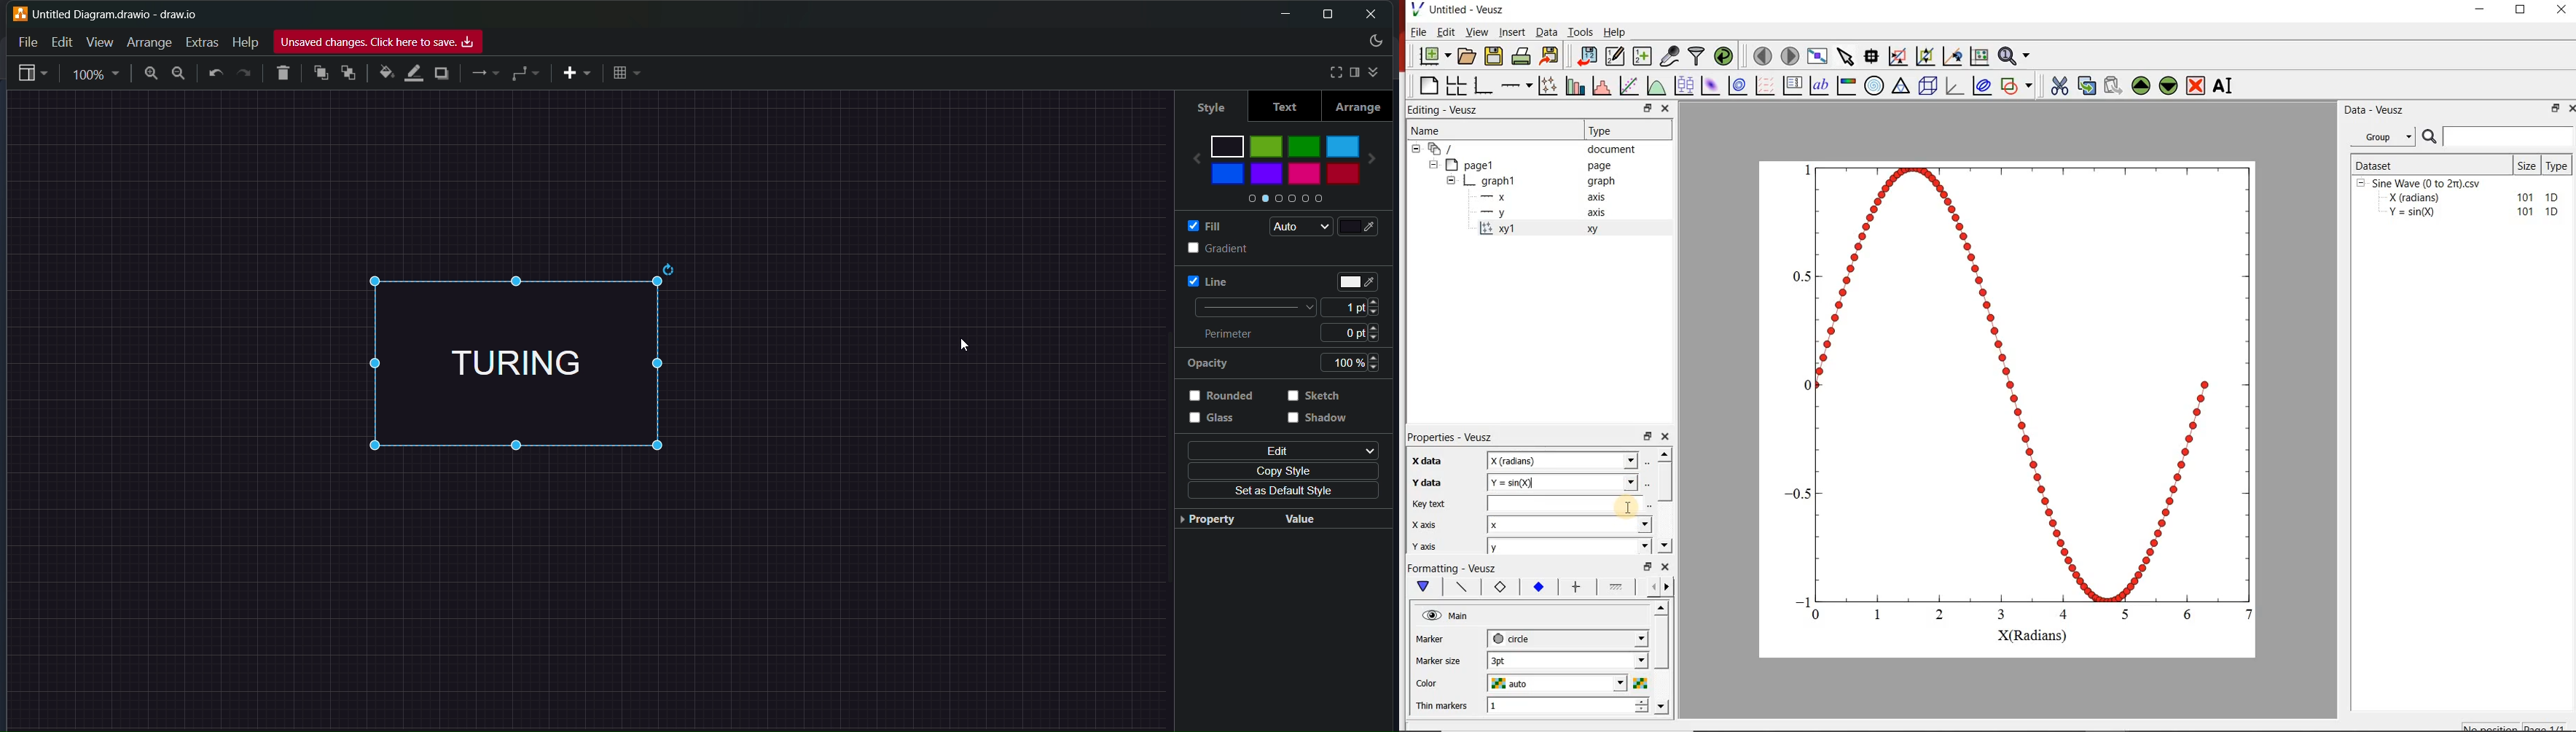 The height and width of the screenshot is (756, 2576). I want to click on Min/Max, so click(1646, 109).